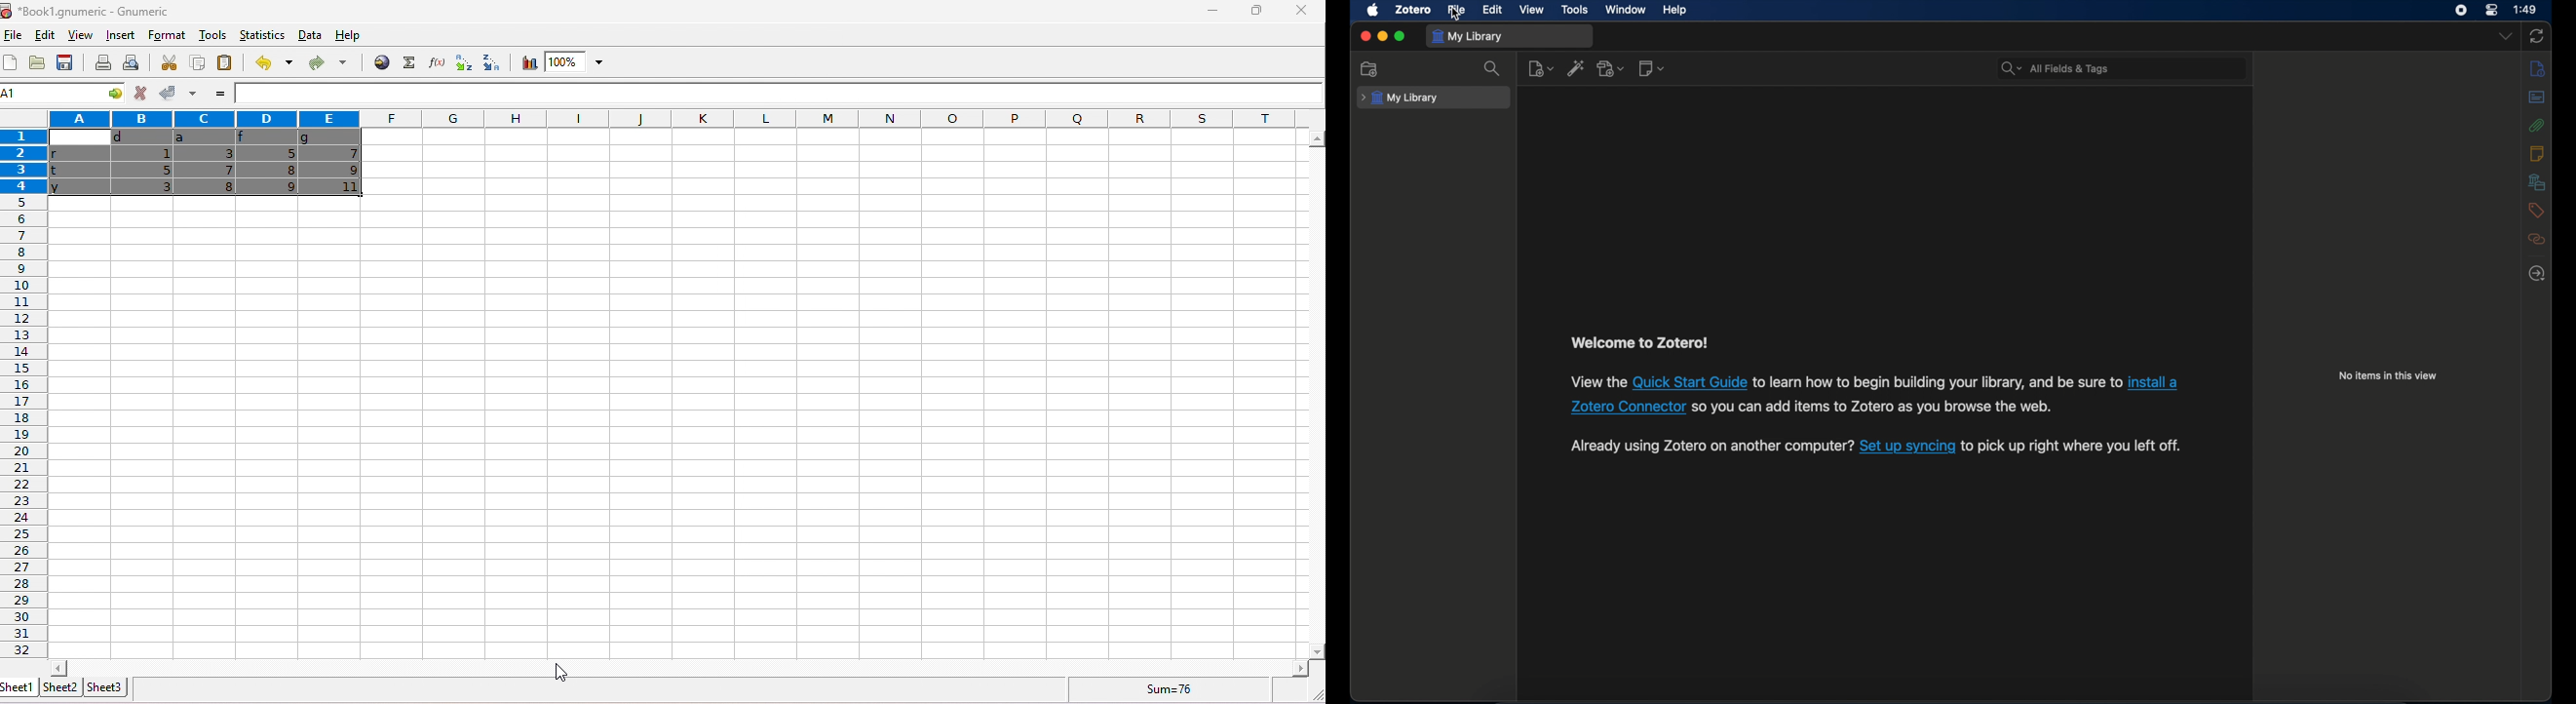 The image size is (2576, 728). What do you see at coordinates (1457, 10) in the screenshot?
I see `file` at bounding box center [1457, 10].